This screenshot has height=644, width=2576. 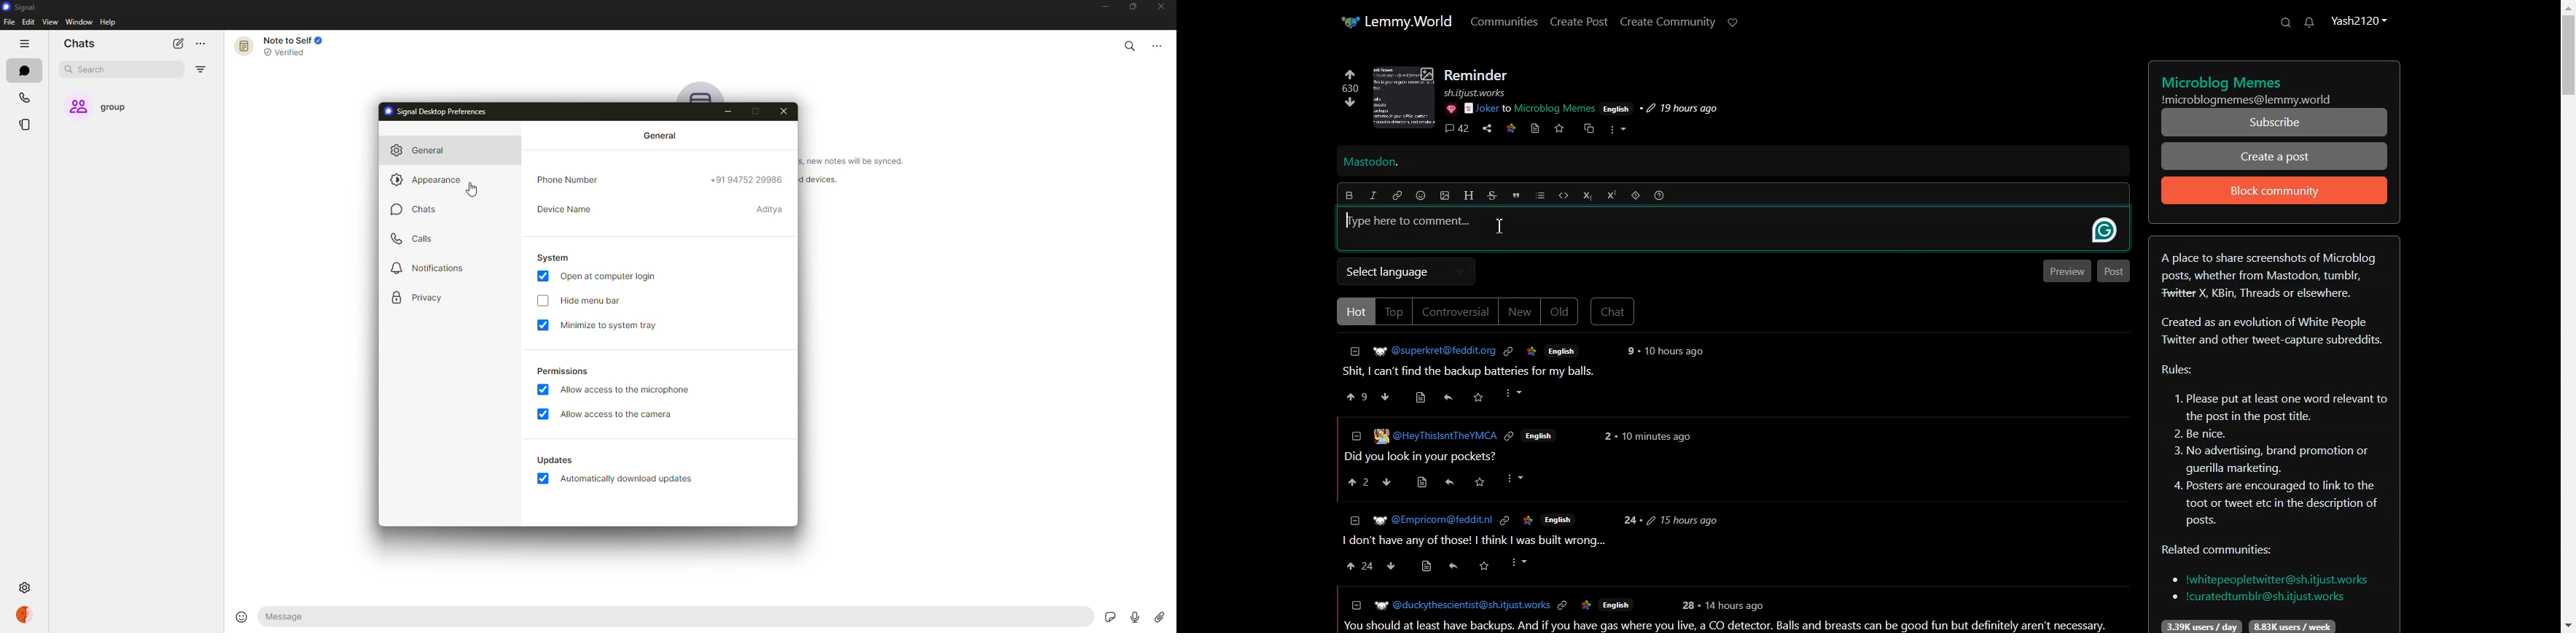 What do you see at coordinates (1355, 434) in the screenshot?
I see `®` at bounding box center [1355, 434].